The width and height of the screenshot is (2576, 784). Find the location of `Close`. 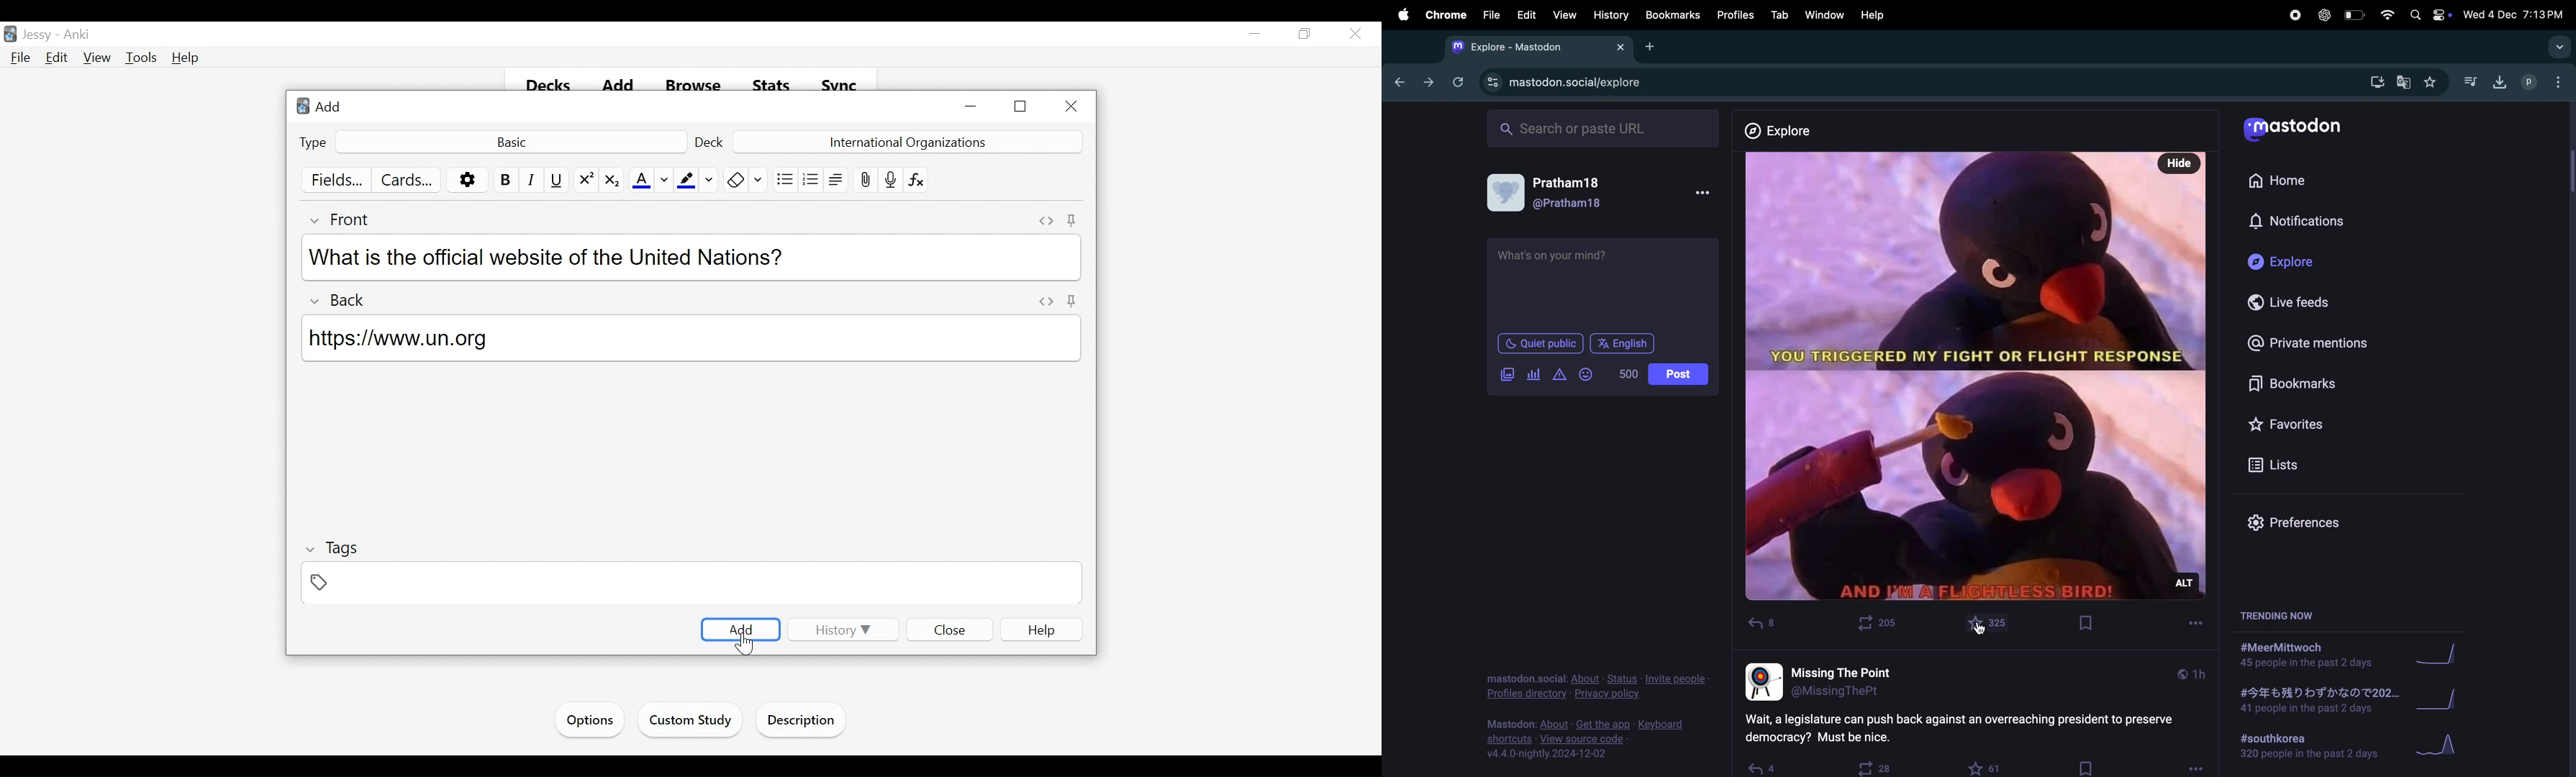

Close is located at coordinates (1357, 33).